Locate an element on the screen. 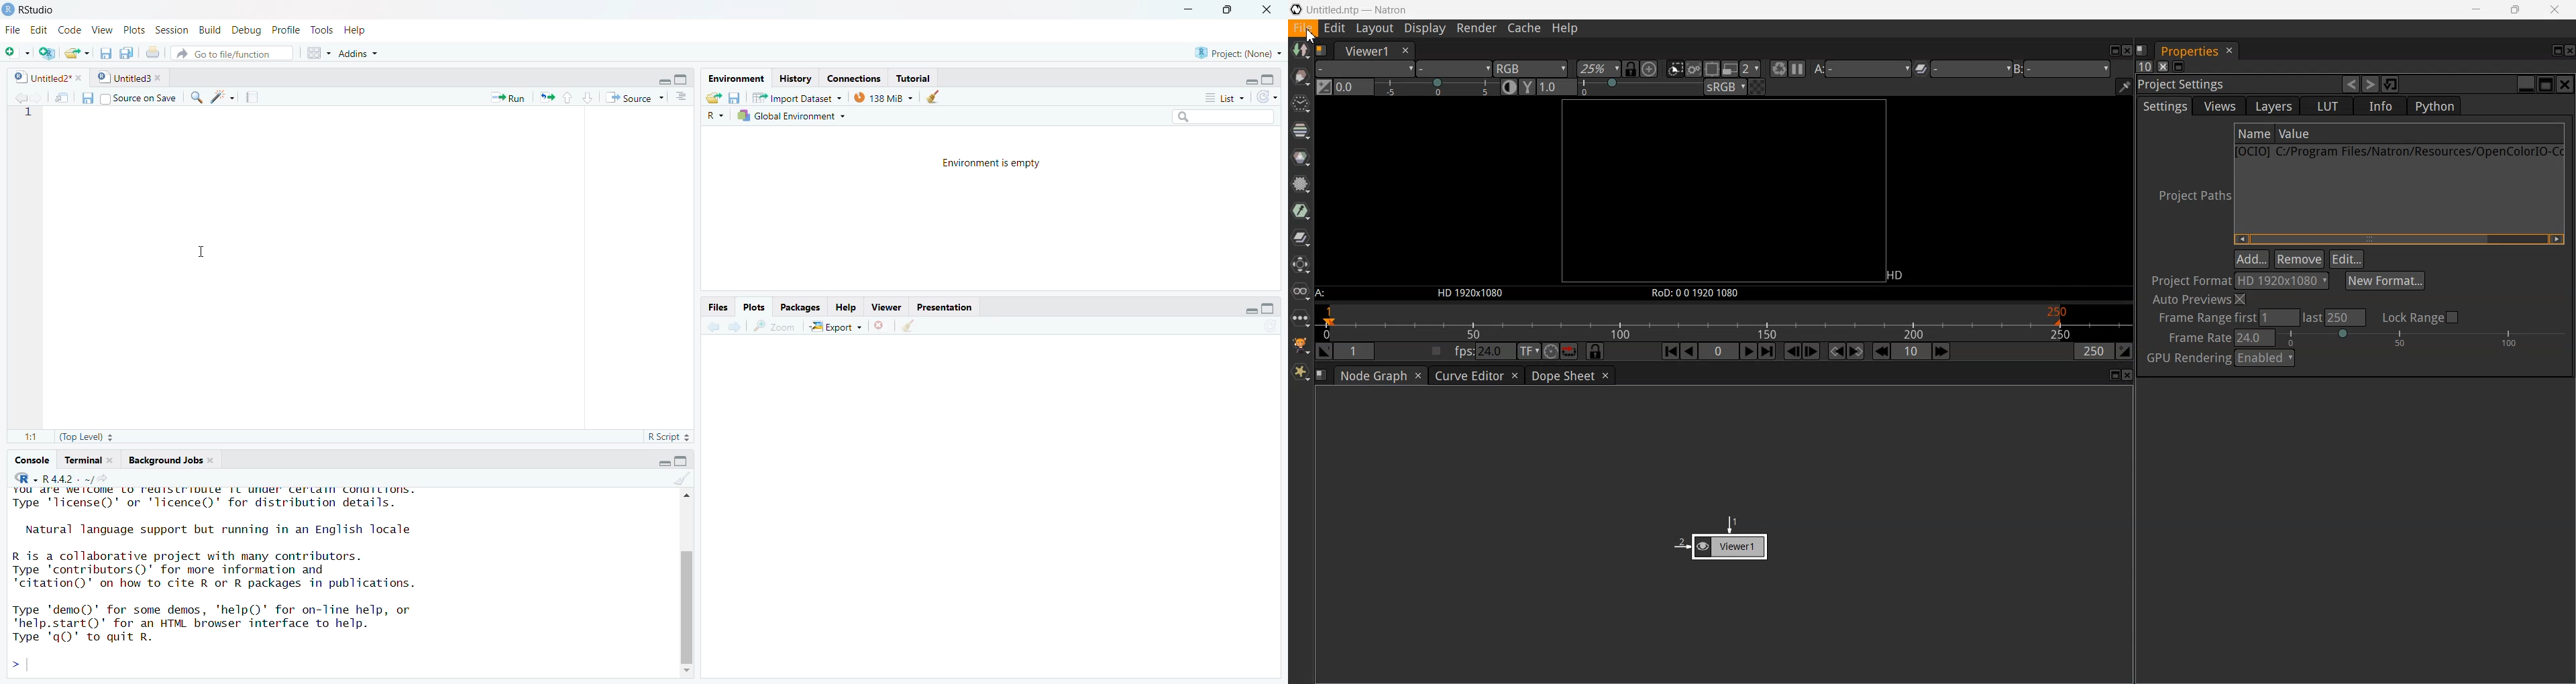  Find replace is located at coordinates (194, 97).